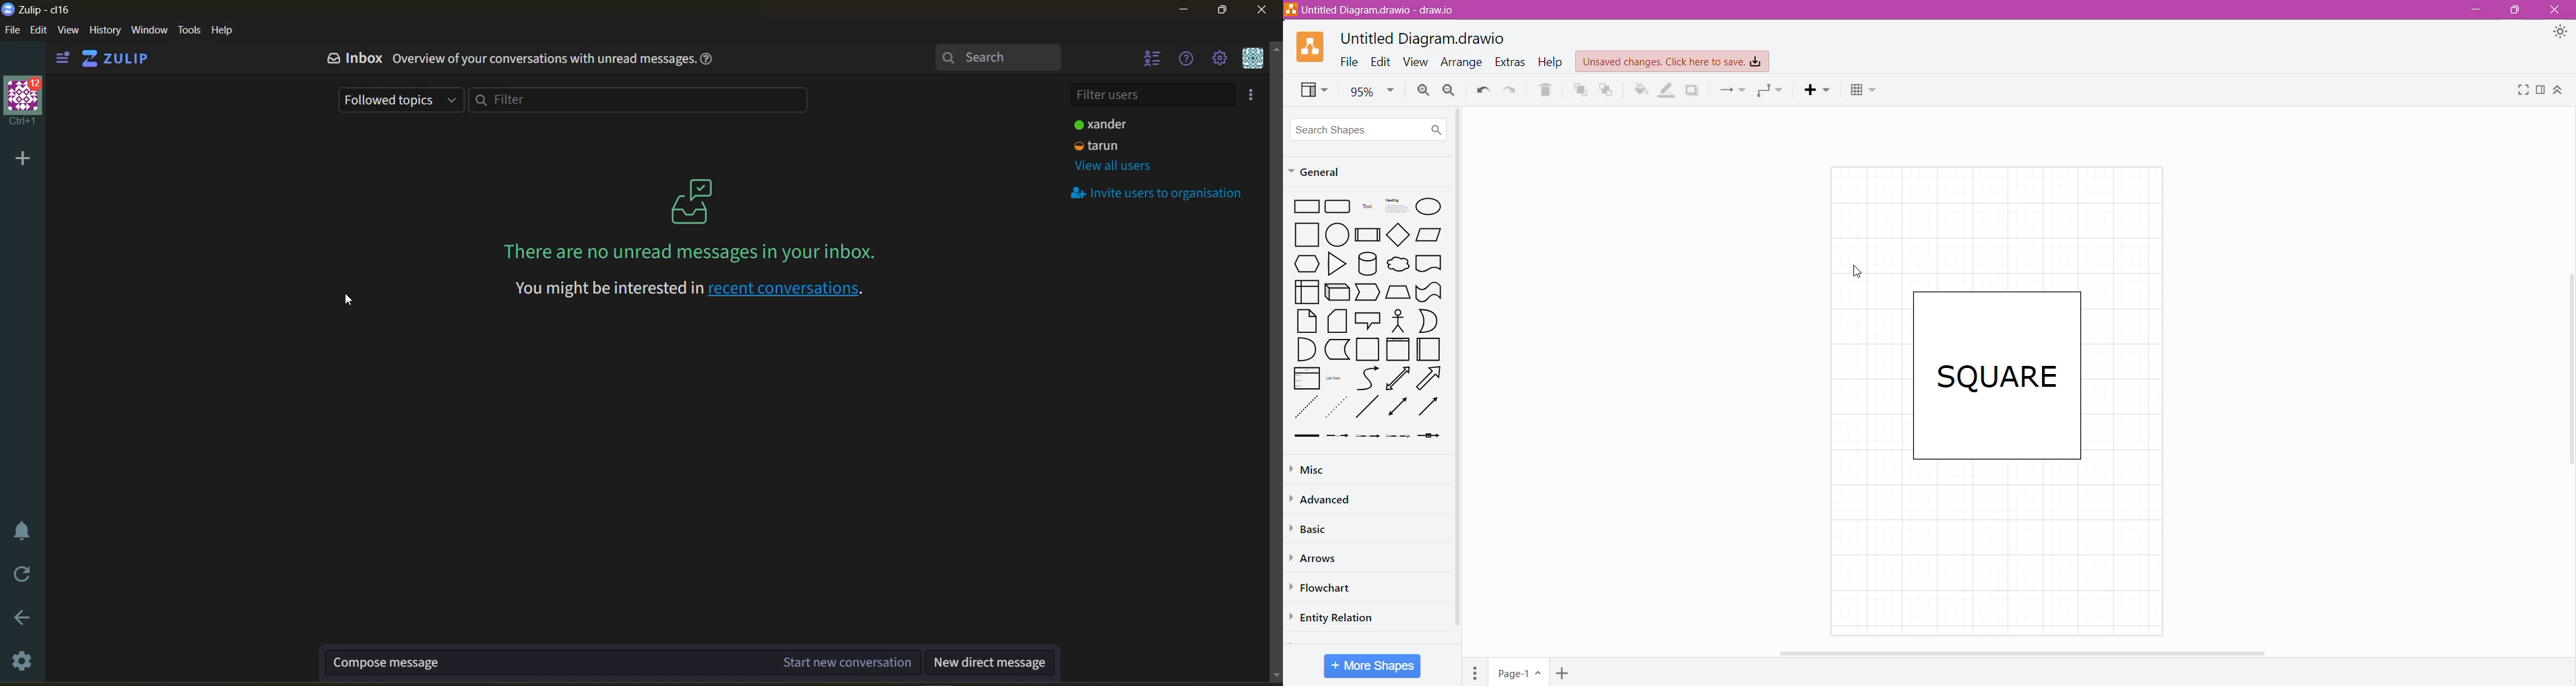 This screenshot has height=700, width=2576. What do you see at coordinates (227, 30) in the screenshot?
I see `help` at bounding box center [227, 30].